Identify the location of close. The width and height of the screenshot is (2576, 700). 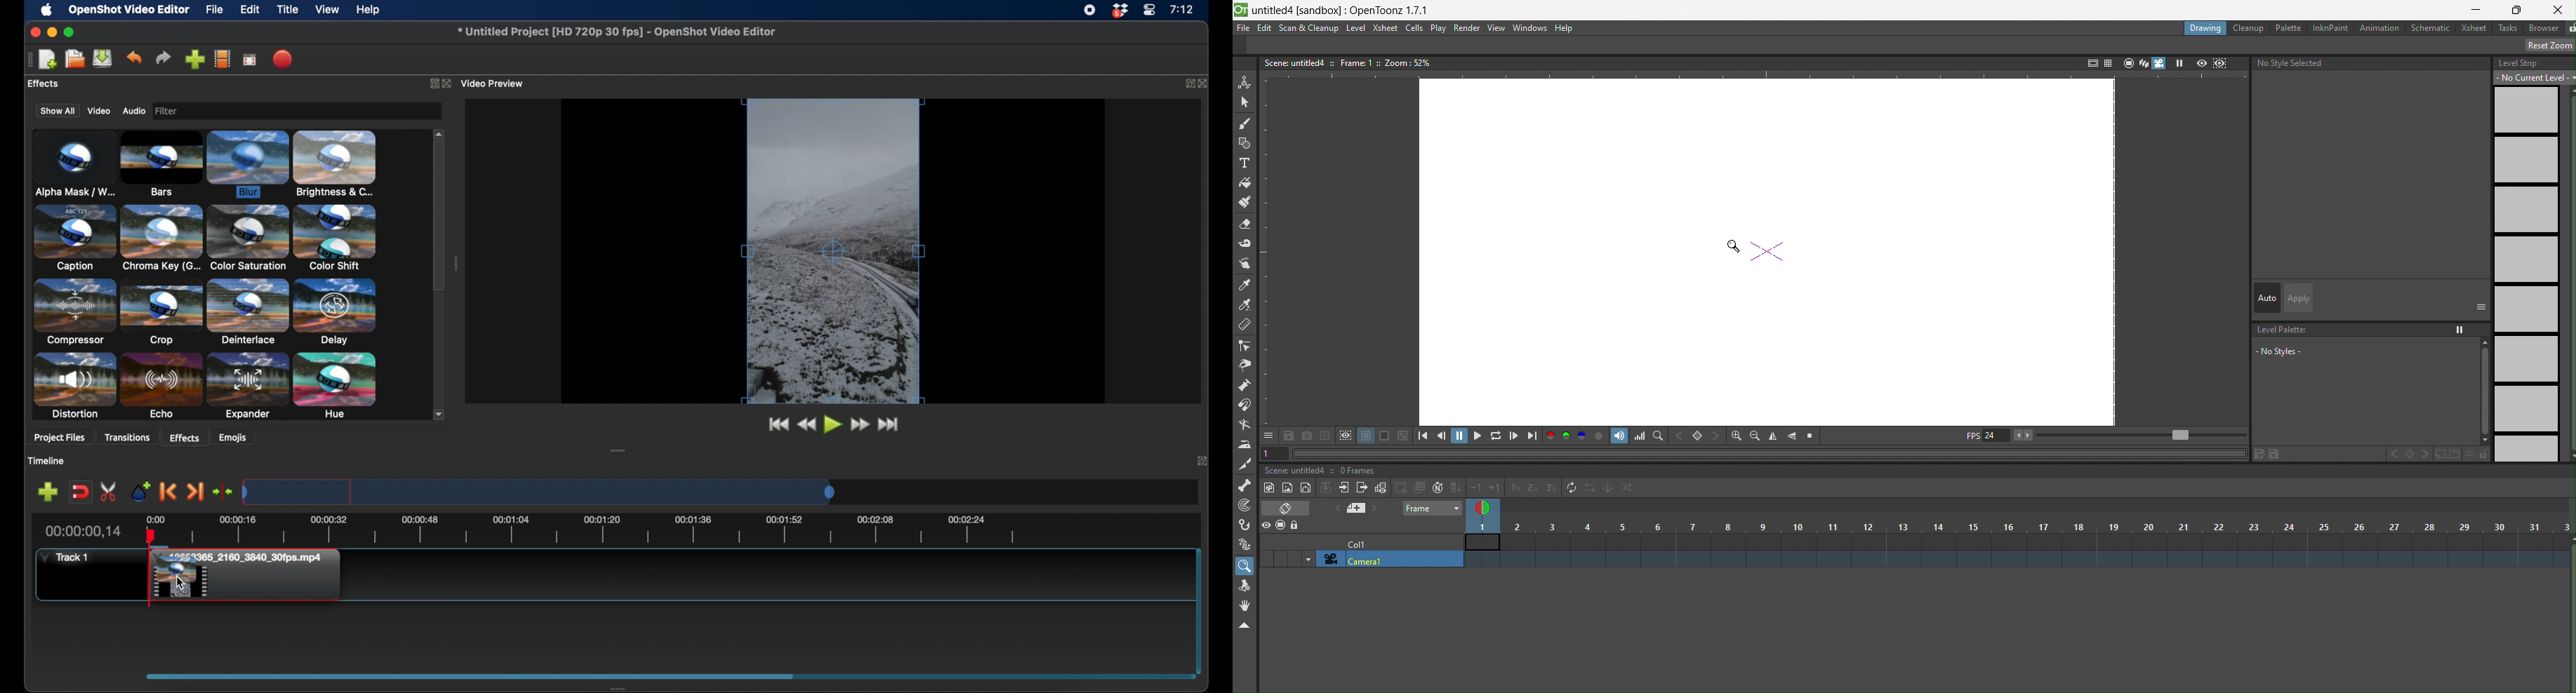
(2558, 8).